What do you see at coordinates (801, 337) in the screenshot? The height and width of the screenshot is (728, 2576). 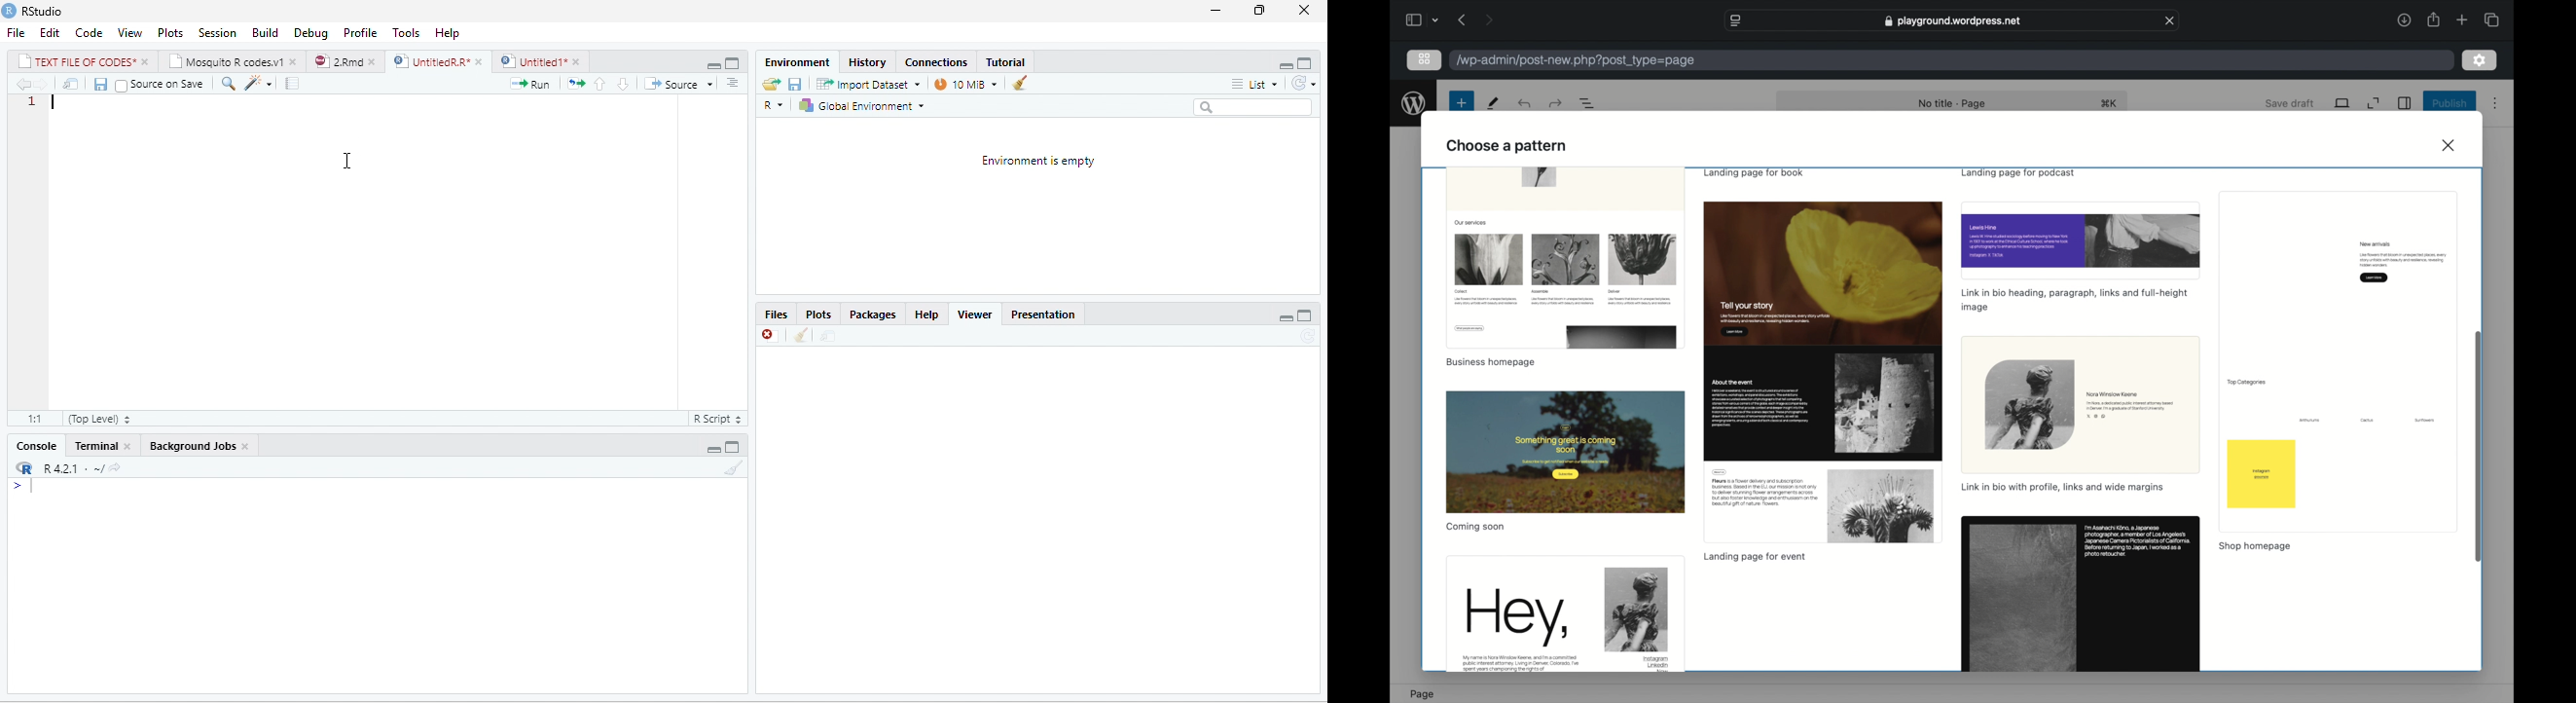 I see `clean ` at bounding box center [801, 337].